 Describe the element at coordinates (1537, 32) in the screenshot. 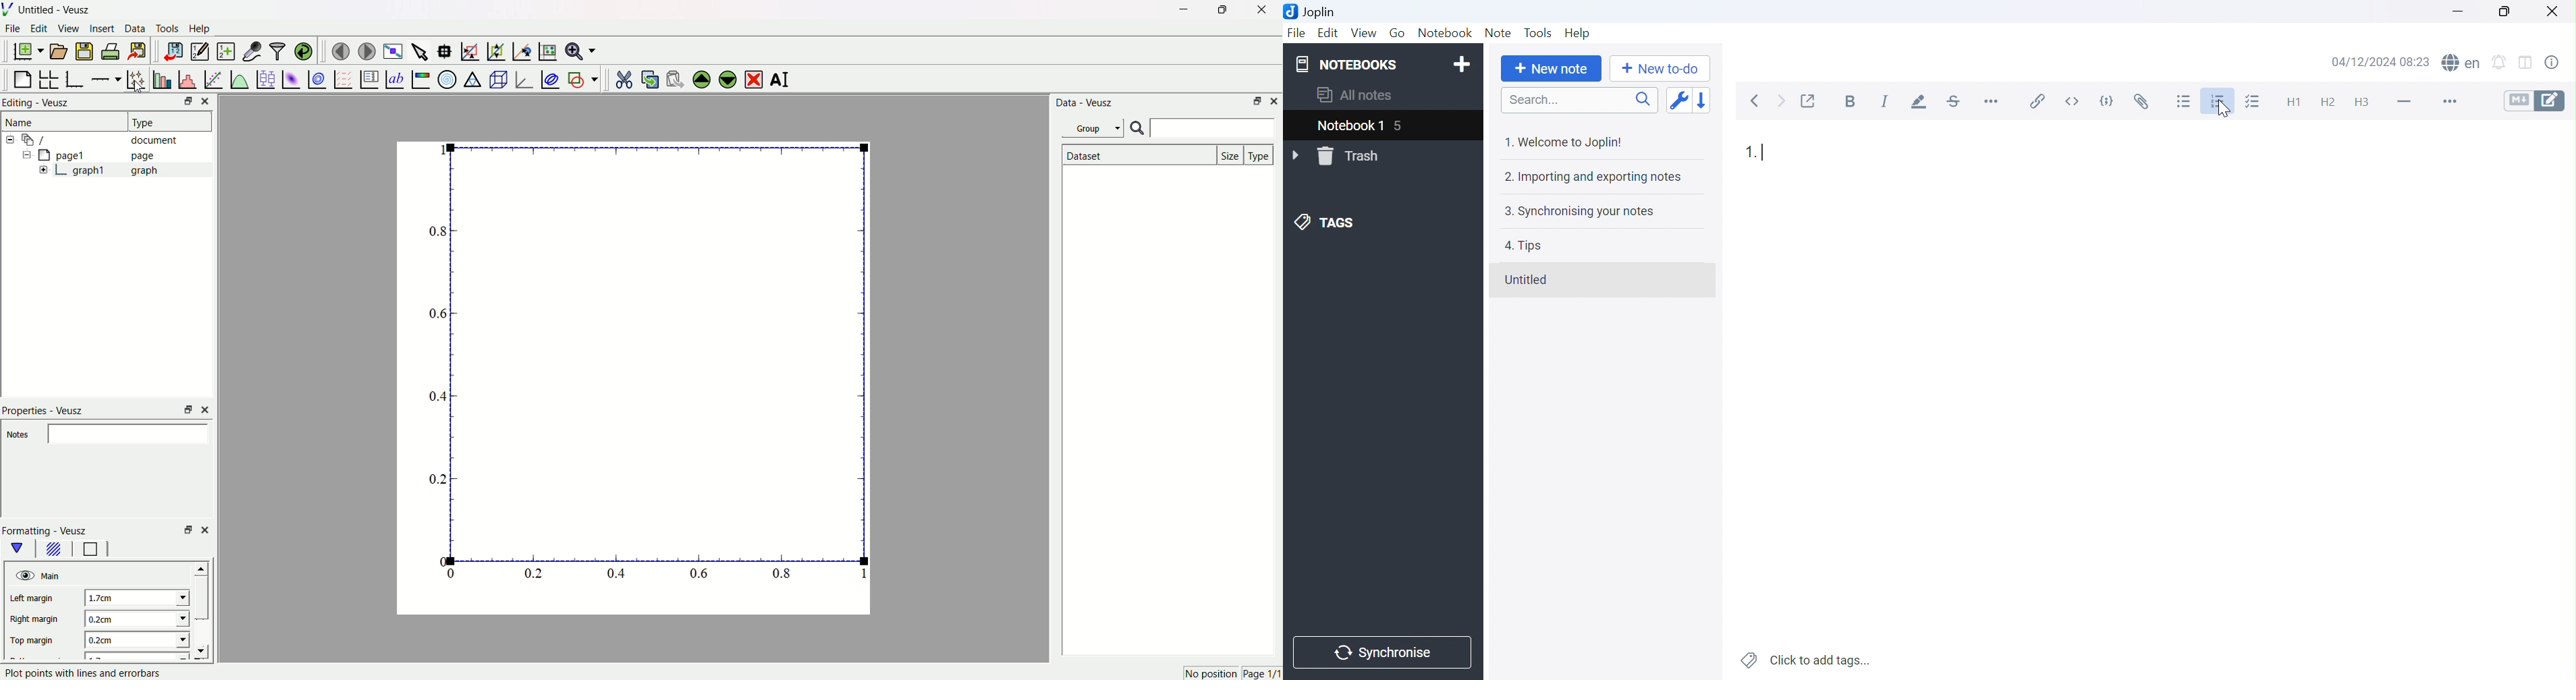

I see `Tools` at that location.